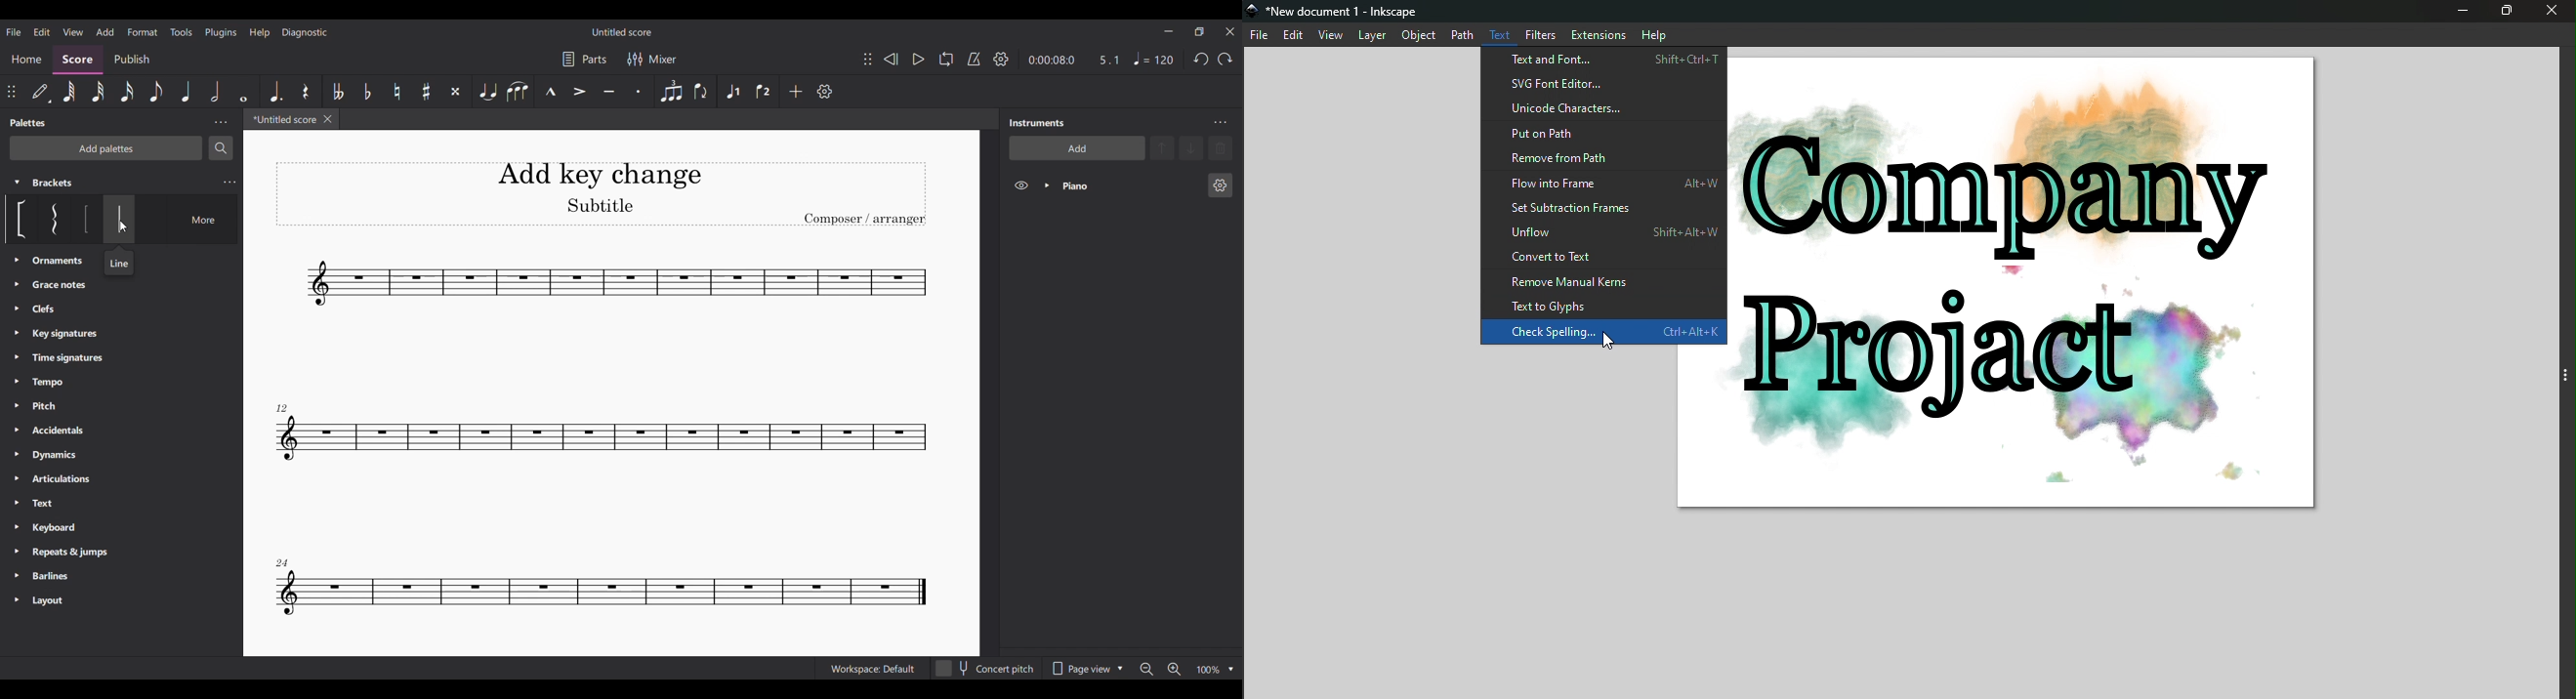  I want to click on Check spelling, so click(1603, 334).